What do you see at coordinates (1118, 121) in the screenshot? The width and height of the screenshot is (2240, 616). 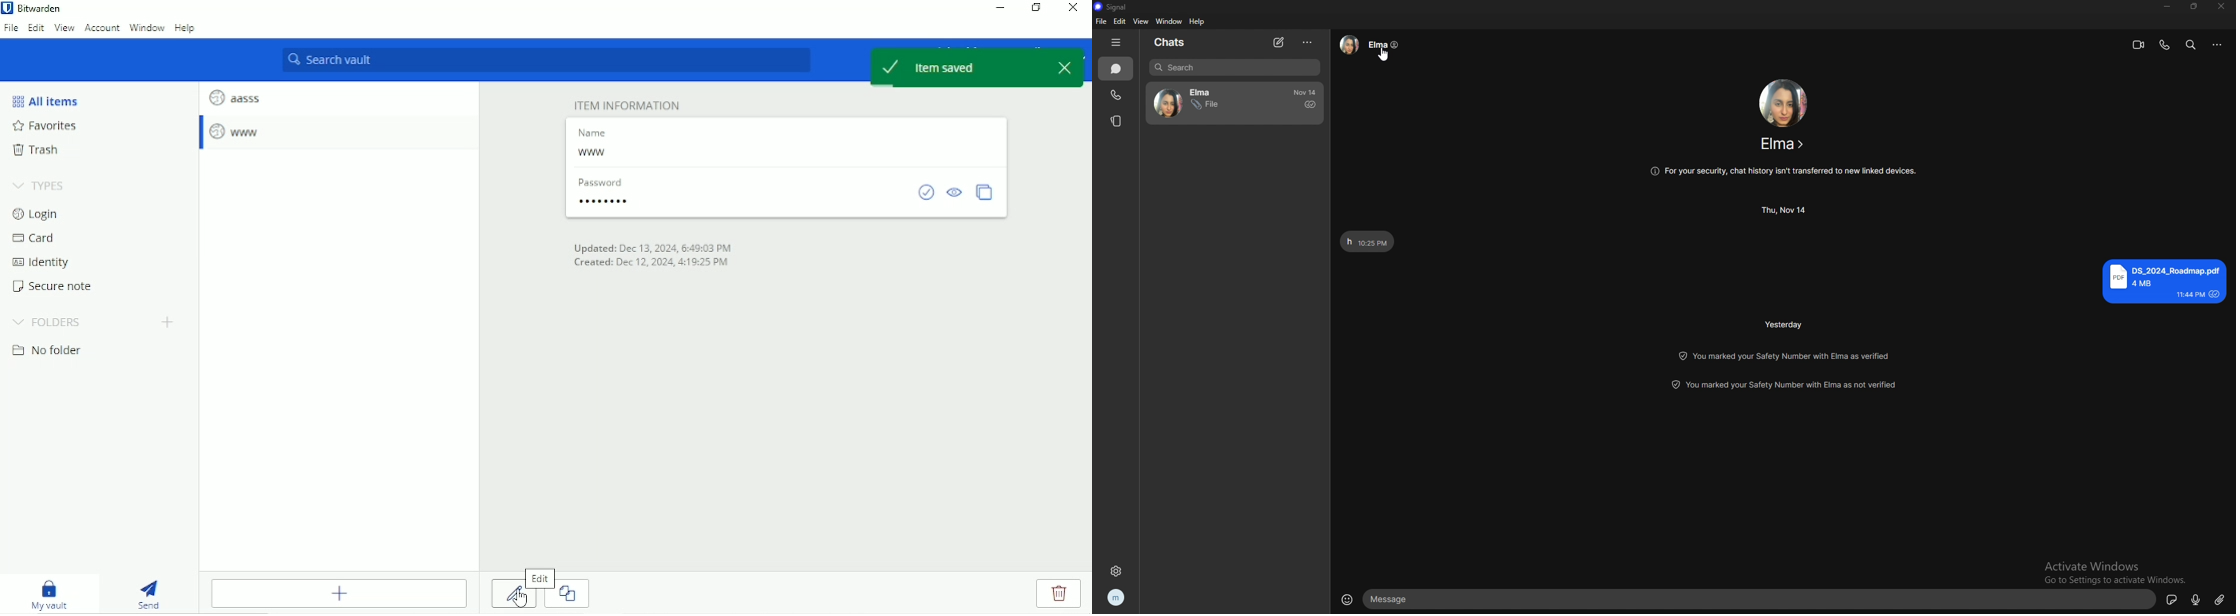 I see `stories` at bounding box center [1118, 121].